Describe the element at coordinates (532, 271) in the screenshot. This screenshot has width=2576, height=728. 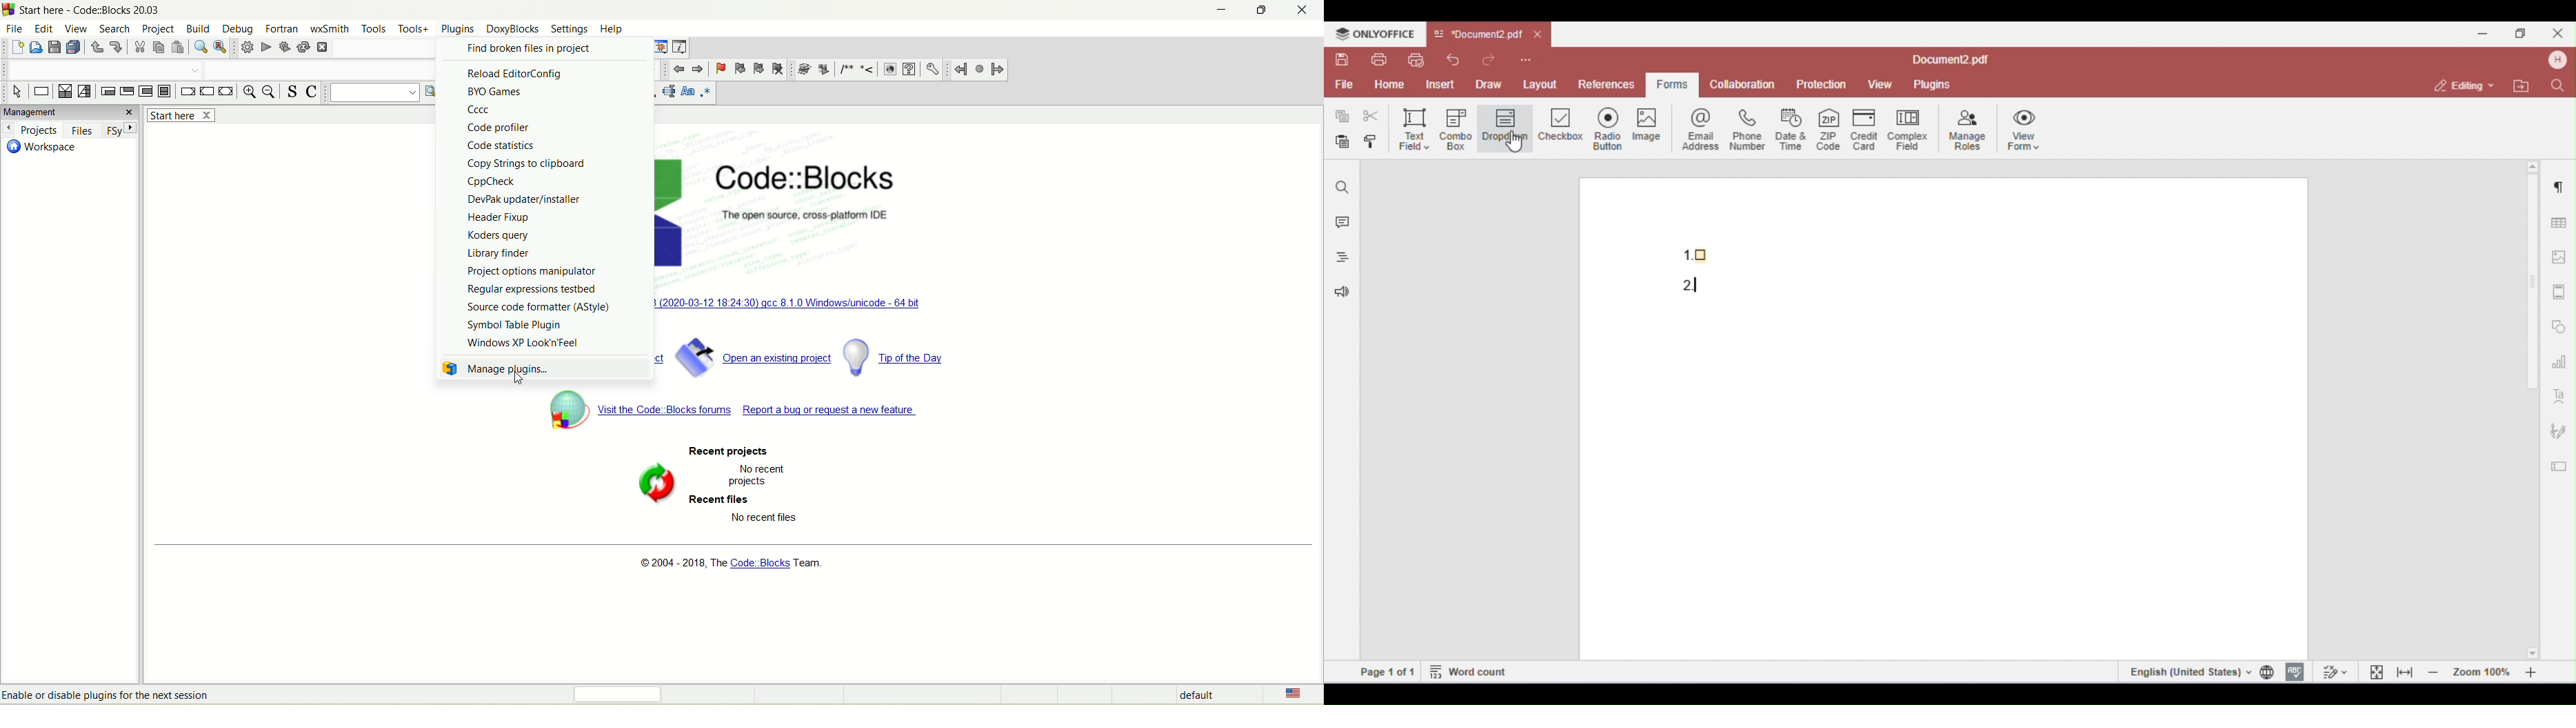
I see `project options manipulator` at that location.